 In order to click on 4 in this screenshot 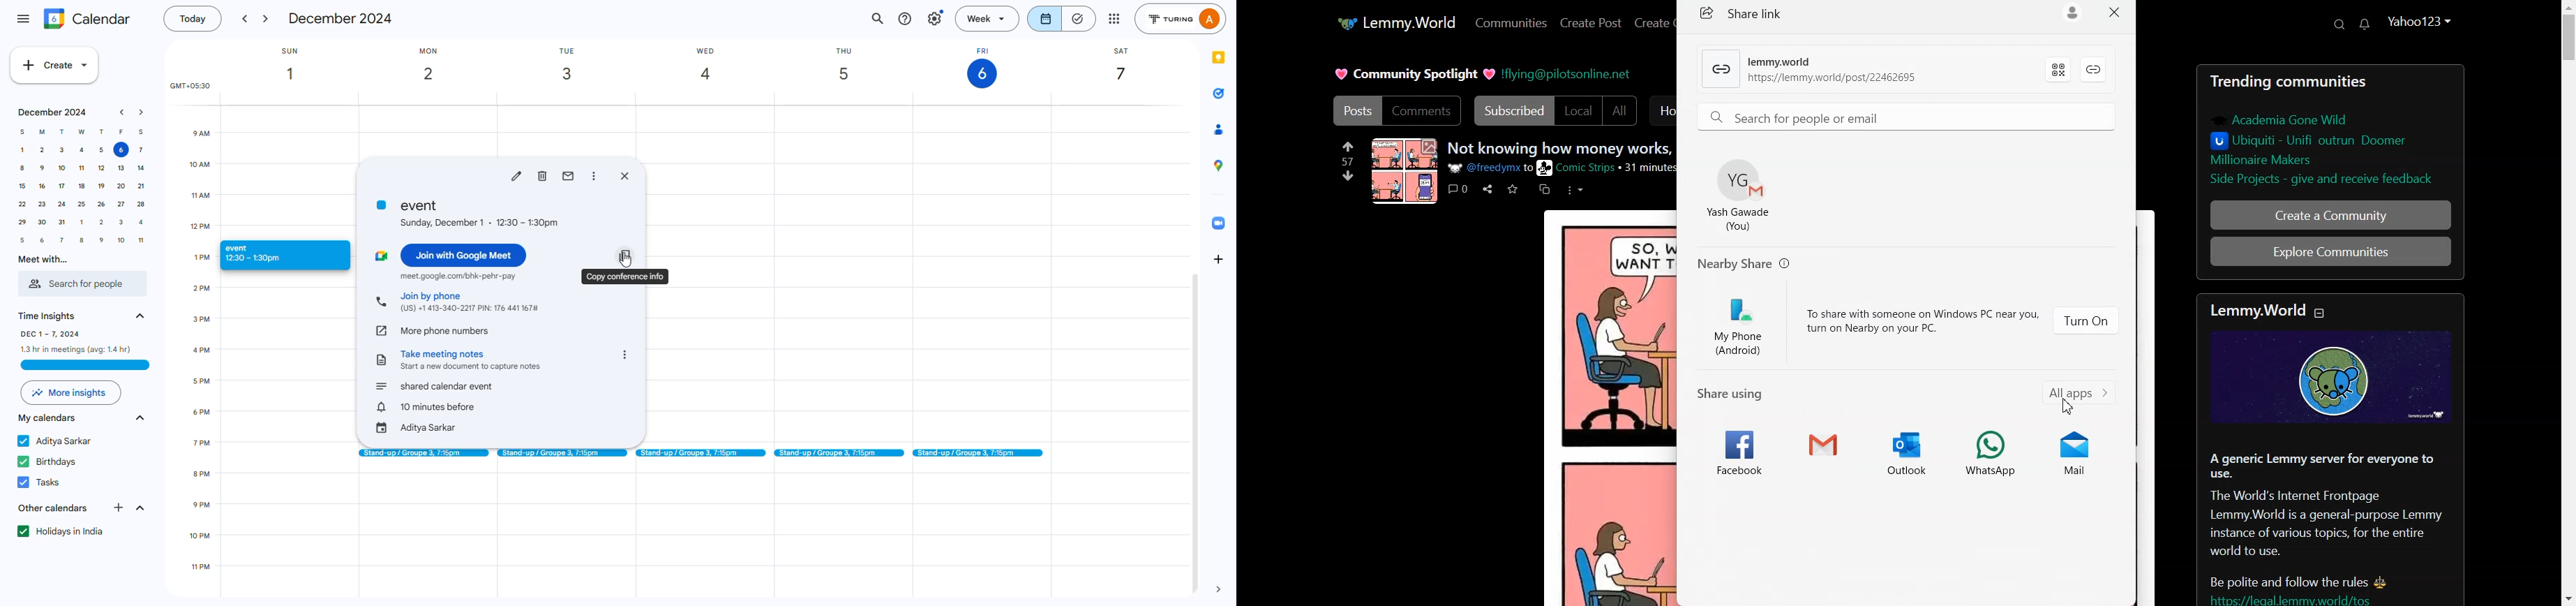, I will do `click(81, 150)`.